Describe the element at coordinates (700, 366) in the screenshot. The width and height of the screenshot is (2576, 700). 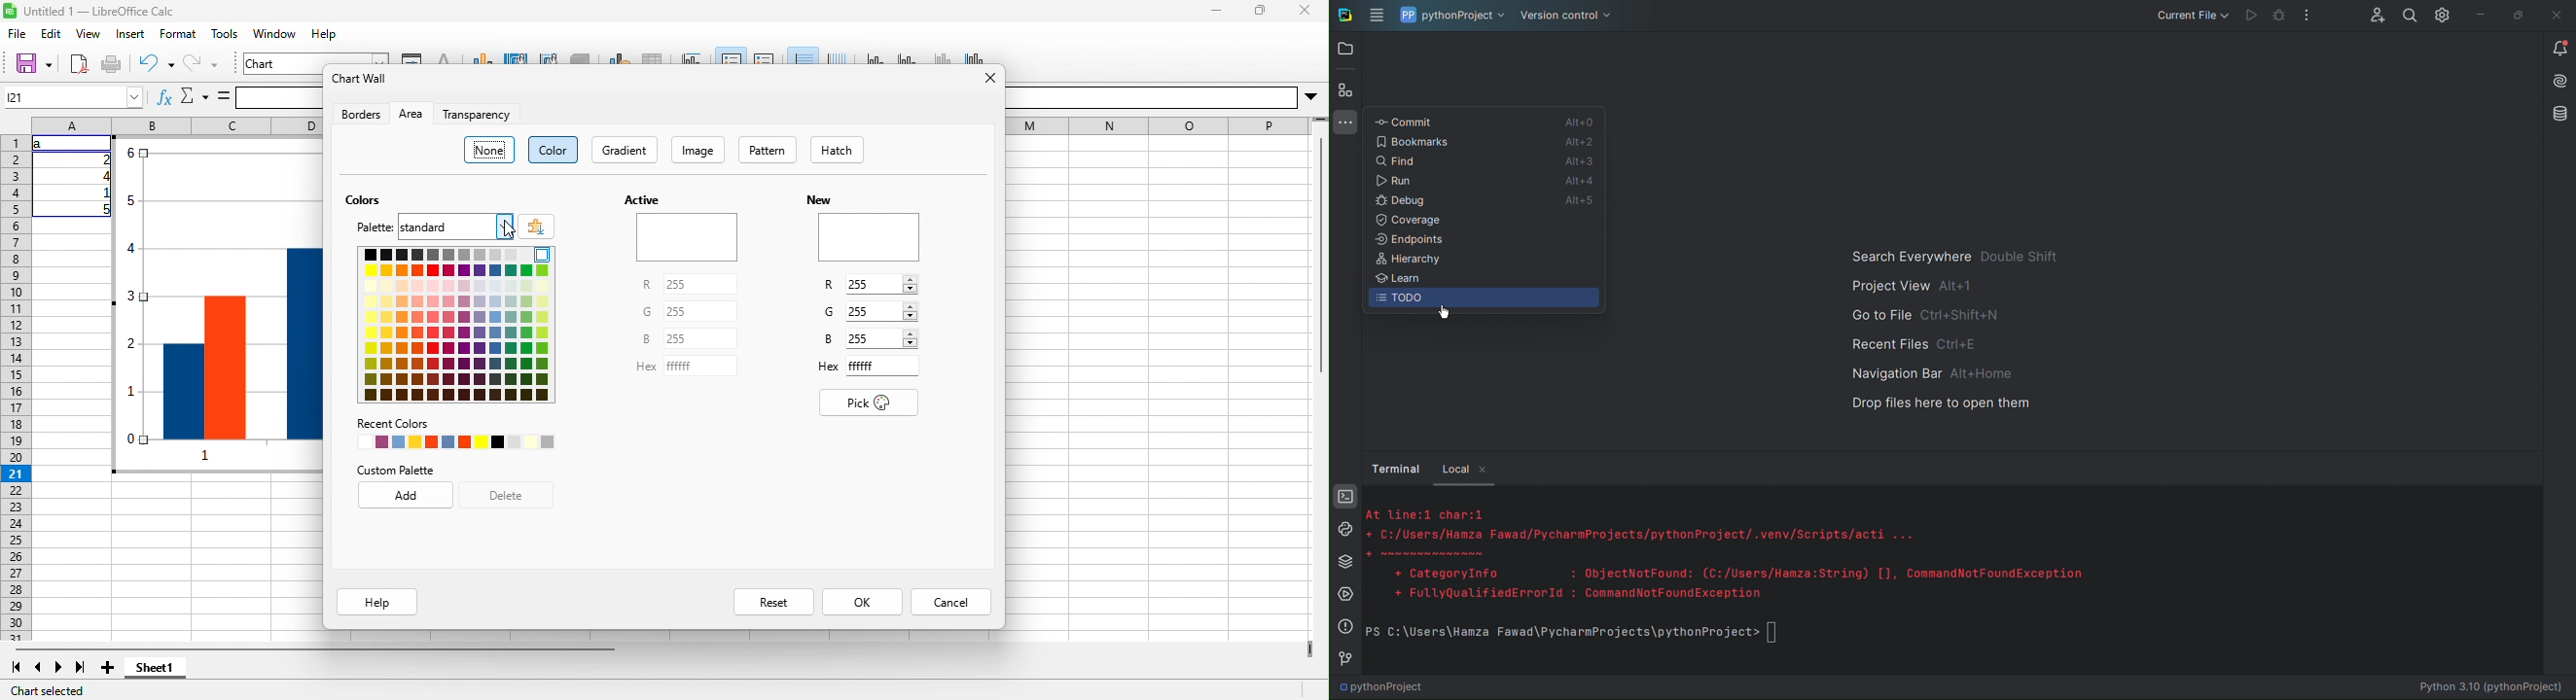
I see `Input for Hex` at that location.